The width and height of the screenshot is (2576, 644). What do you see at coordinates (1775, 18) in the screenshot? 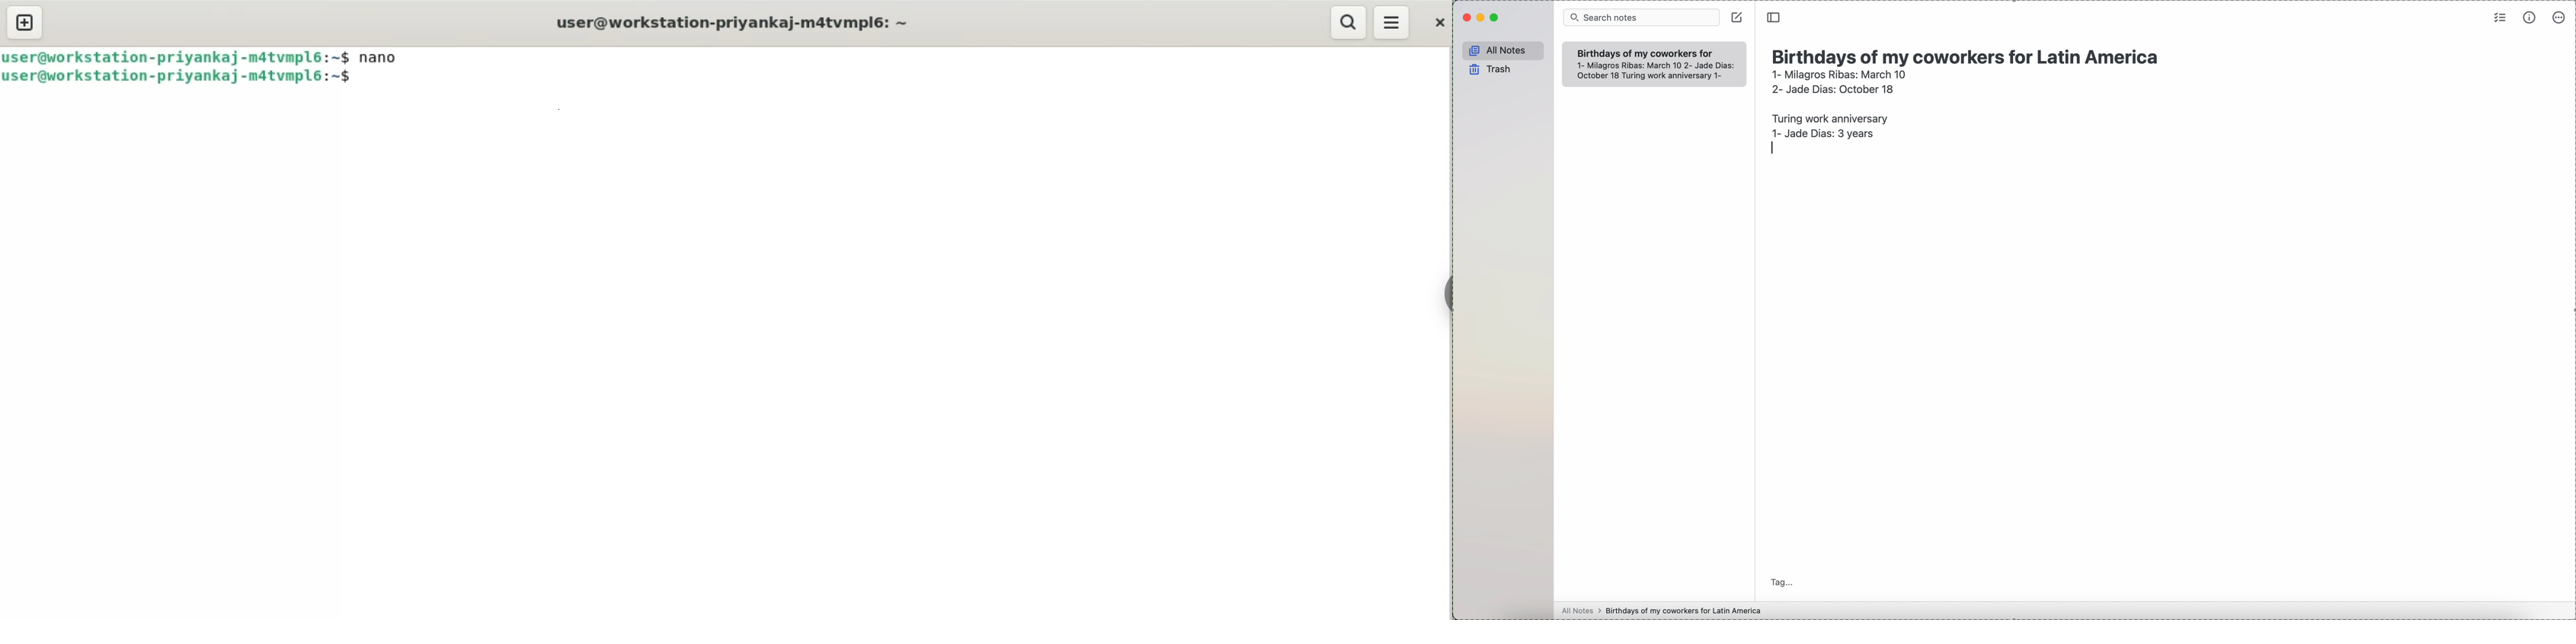
I see `toggle side bar` at bounding box center [1775, 18].